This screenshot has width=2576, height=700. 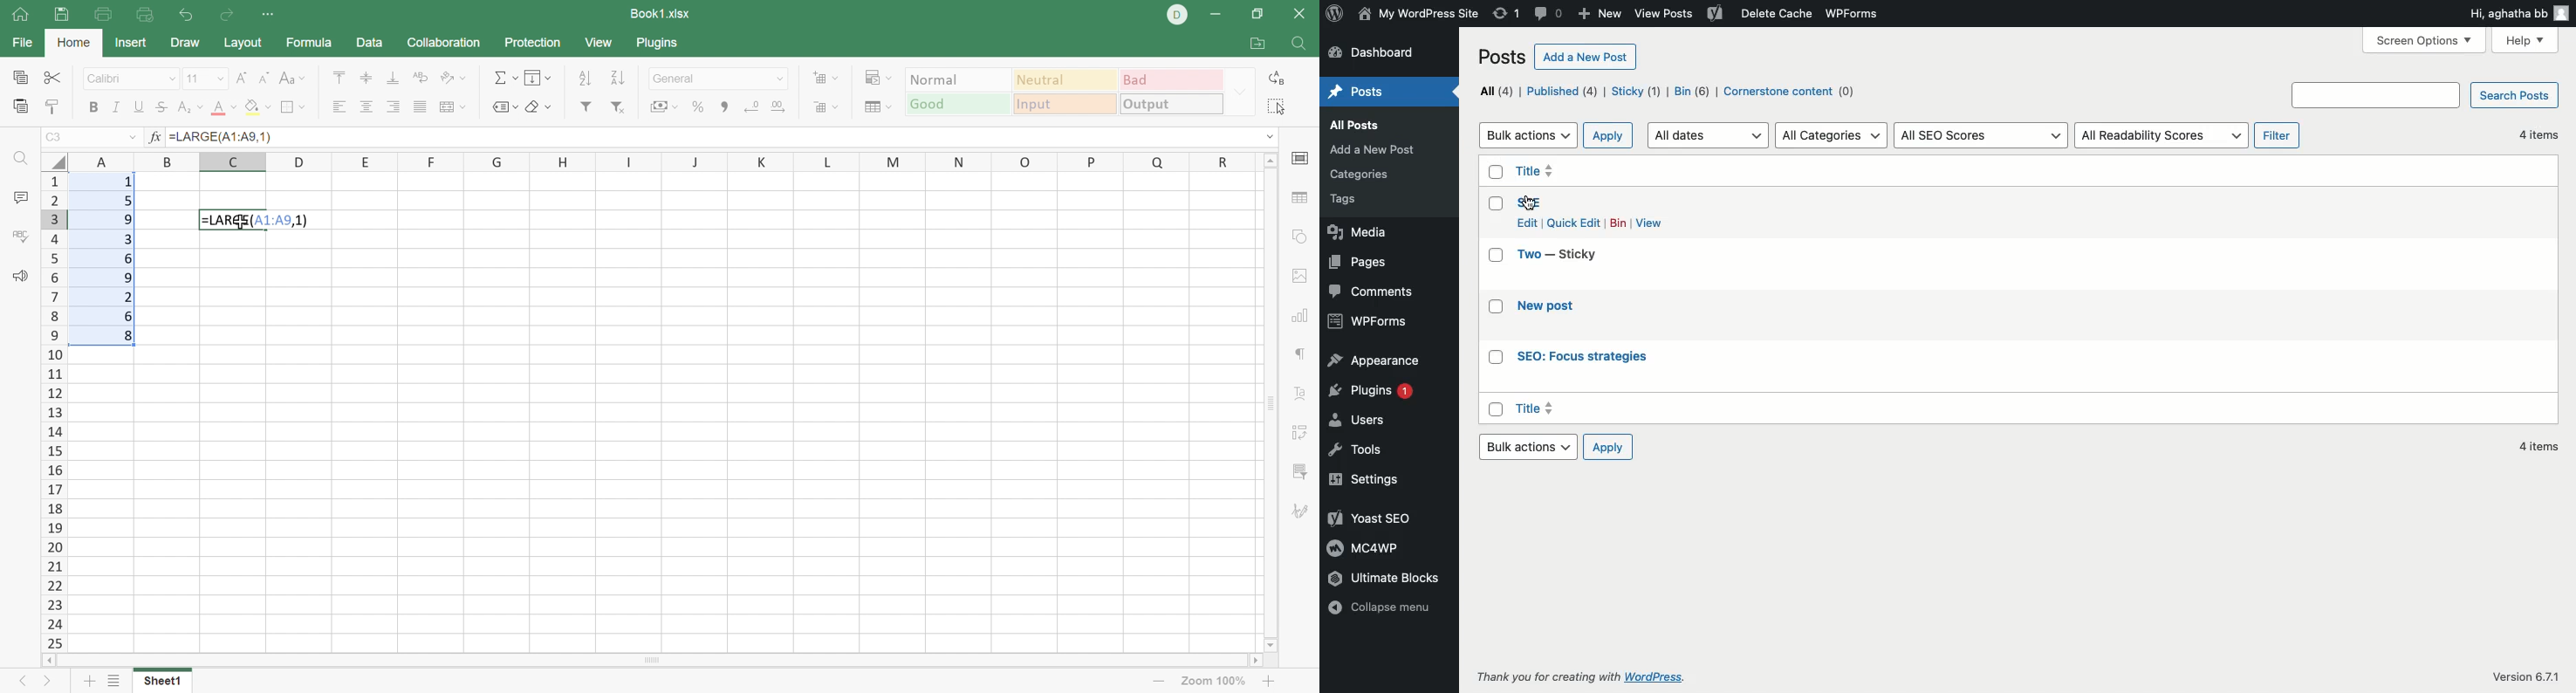 What do you see at coordinates (753, 107) in the screenshot?
I see `Decrease decimal` at bounding box center [753, 107].